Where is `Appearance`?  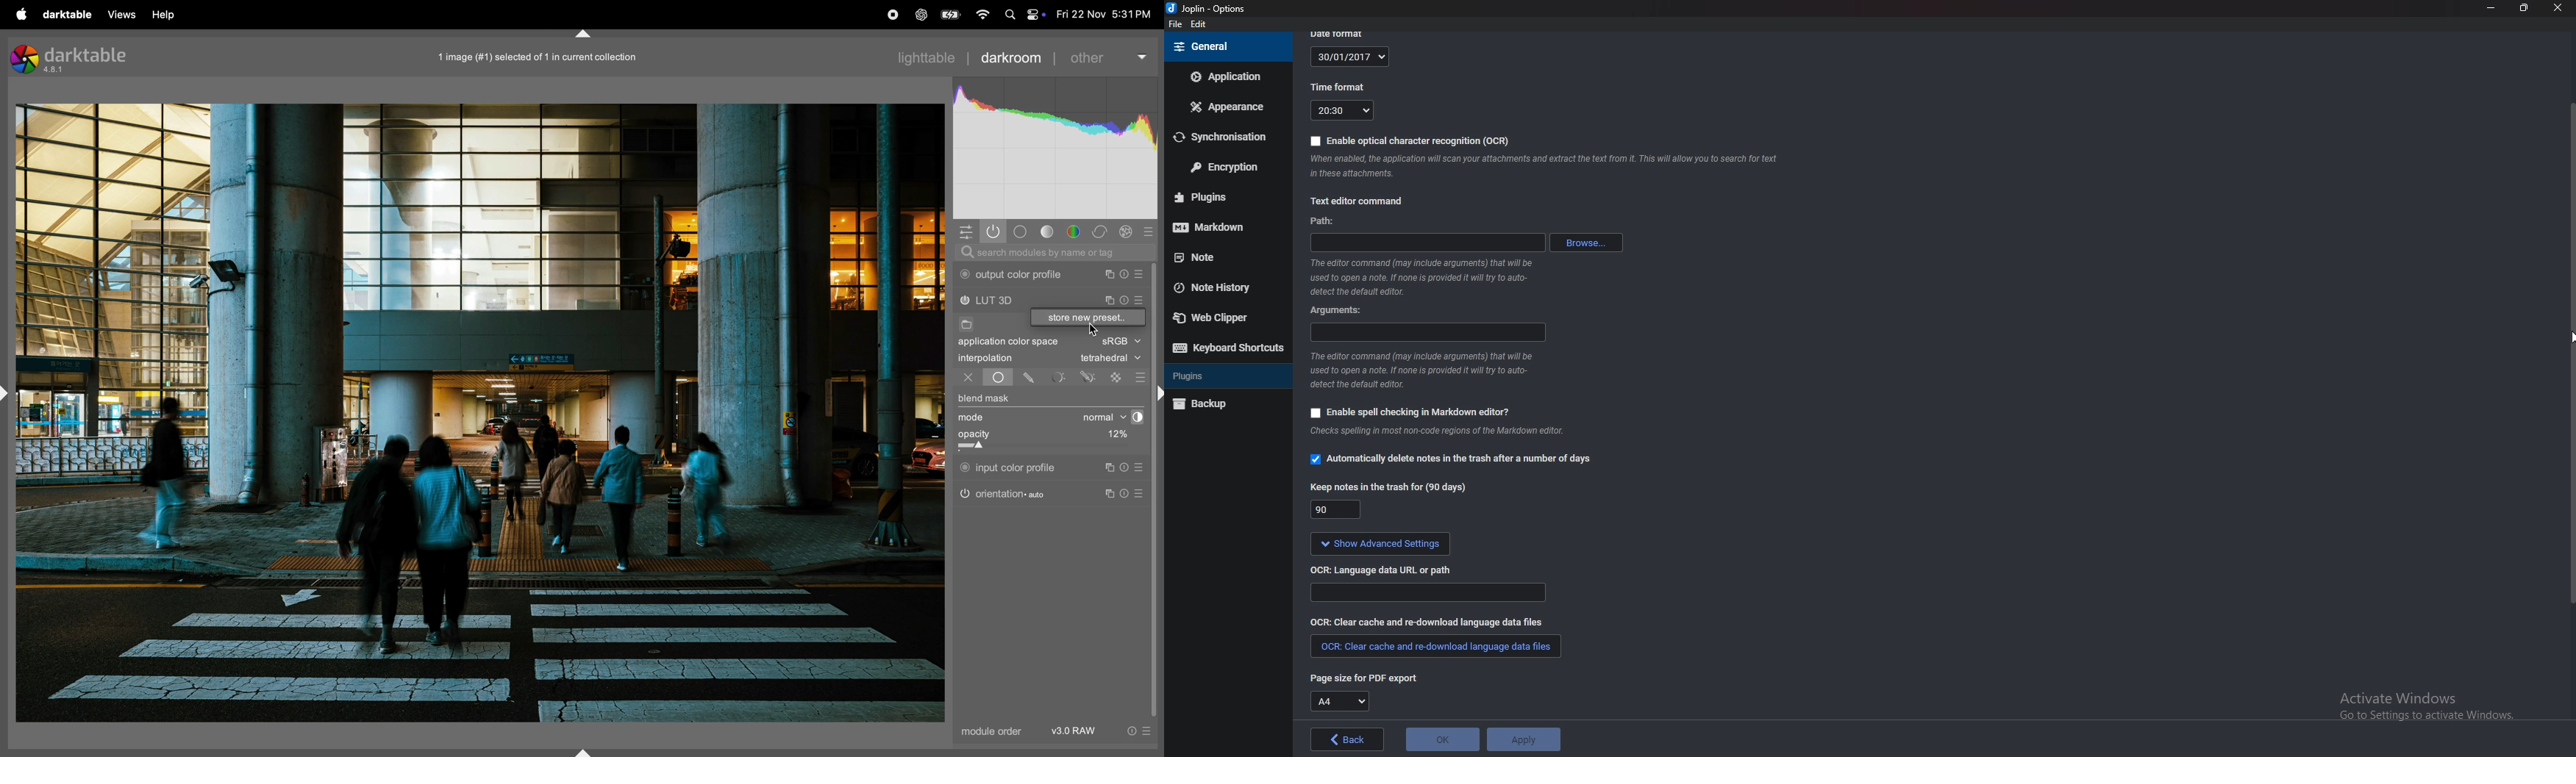 Appearance is located at coordinates (1224, 107).